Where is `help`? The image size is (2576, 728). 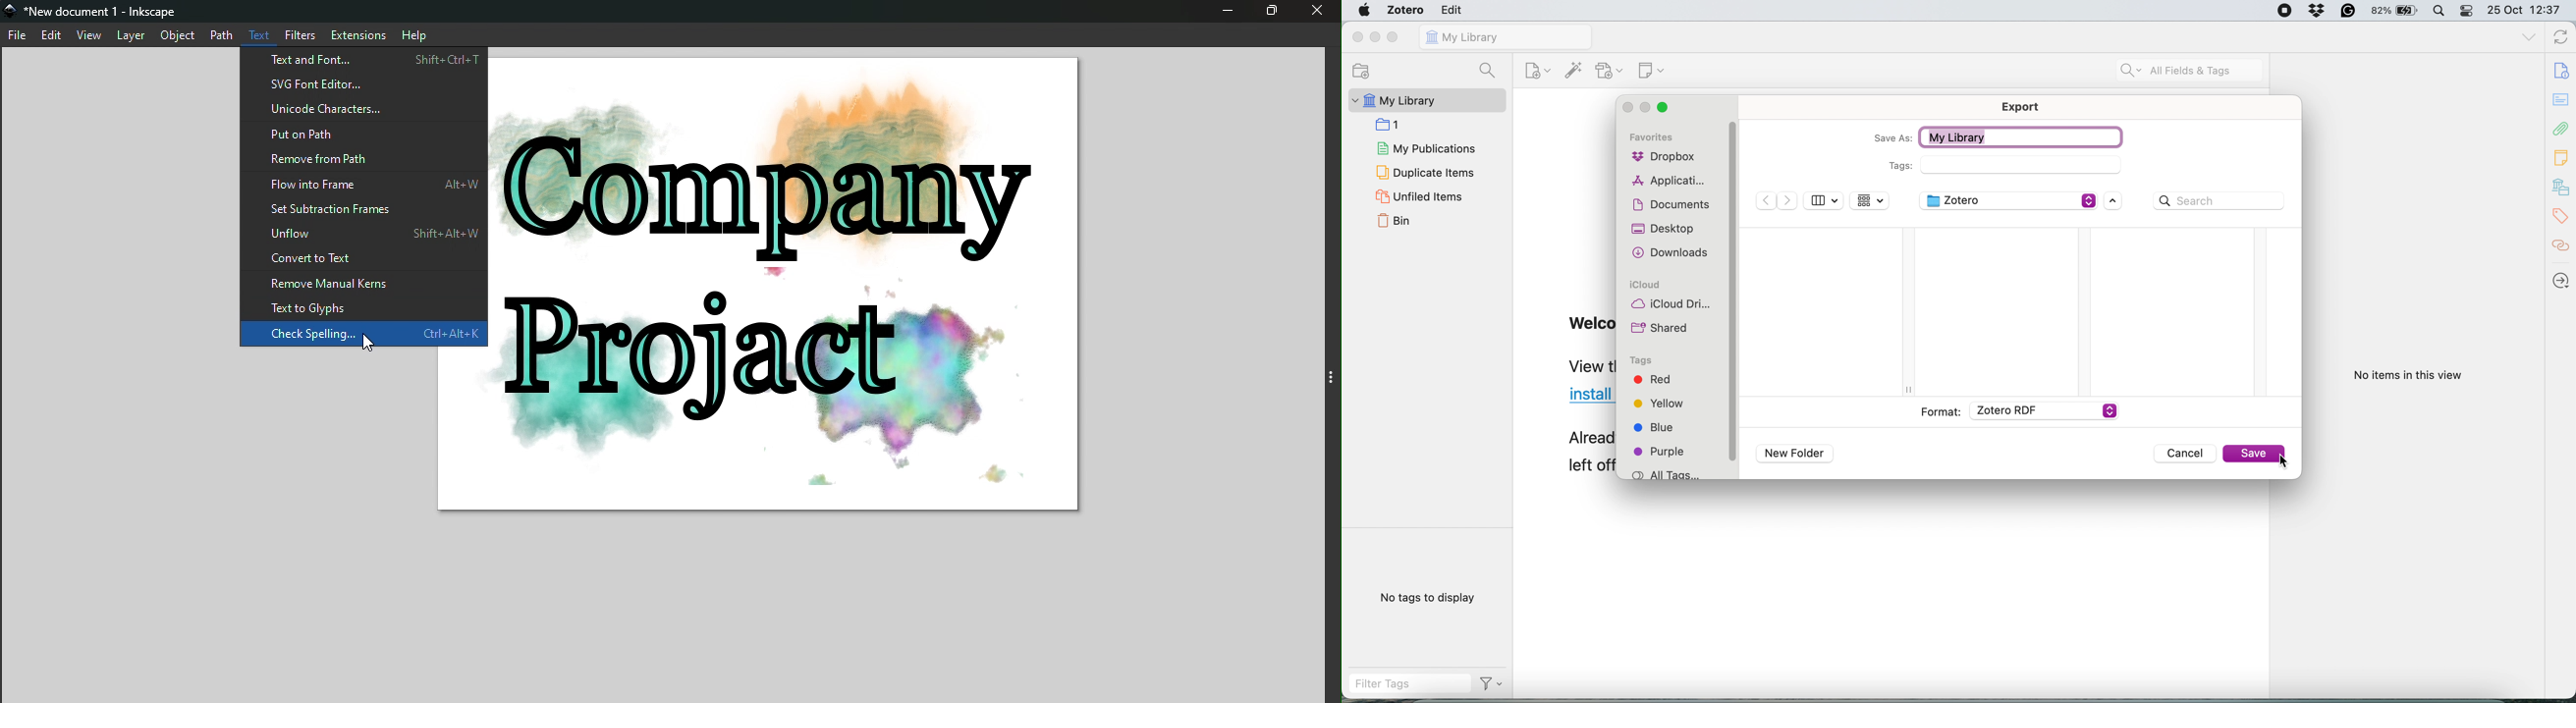
help is located at coordinates (412, 34).